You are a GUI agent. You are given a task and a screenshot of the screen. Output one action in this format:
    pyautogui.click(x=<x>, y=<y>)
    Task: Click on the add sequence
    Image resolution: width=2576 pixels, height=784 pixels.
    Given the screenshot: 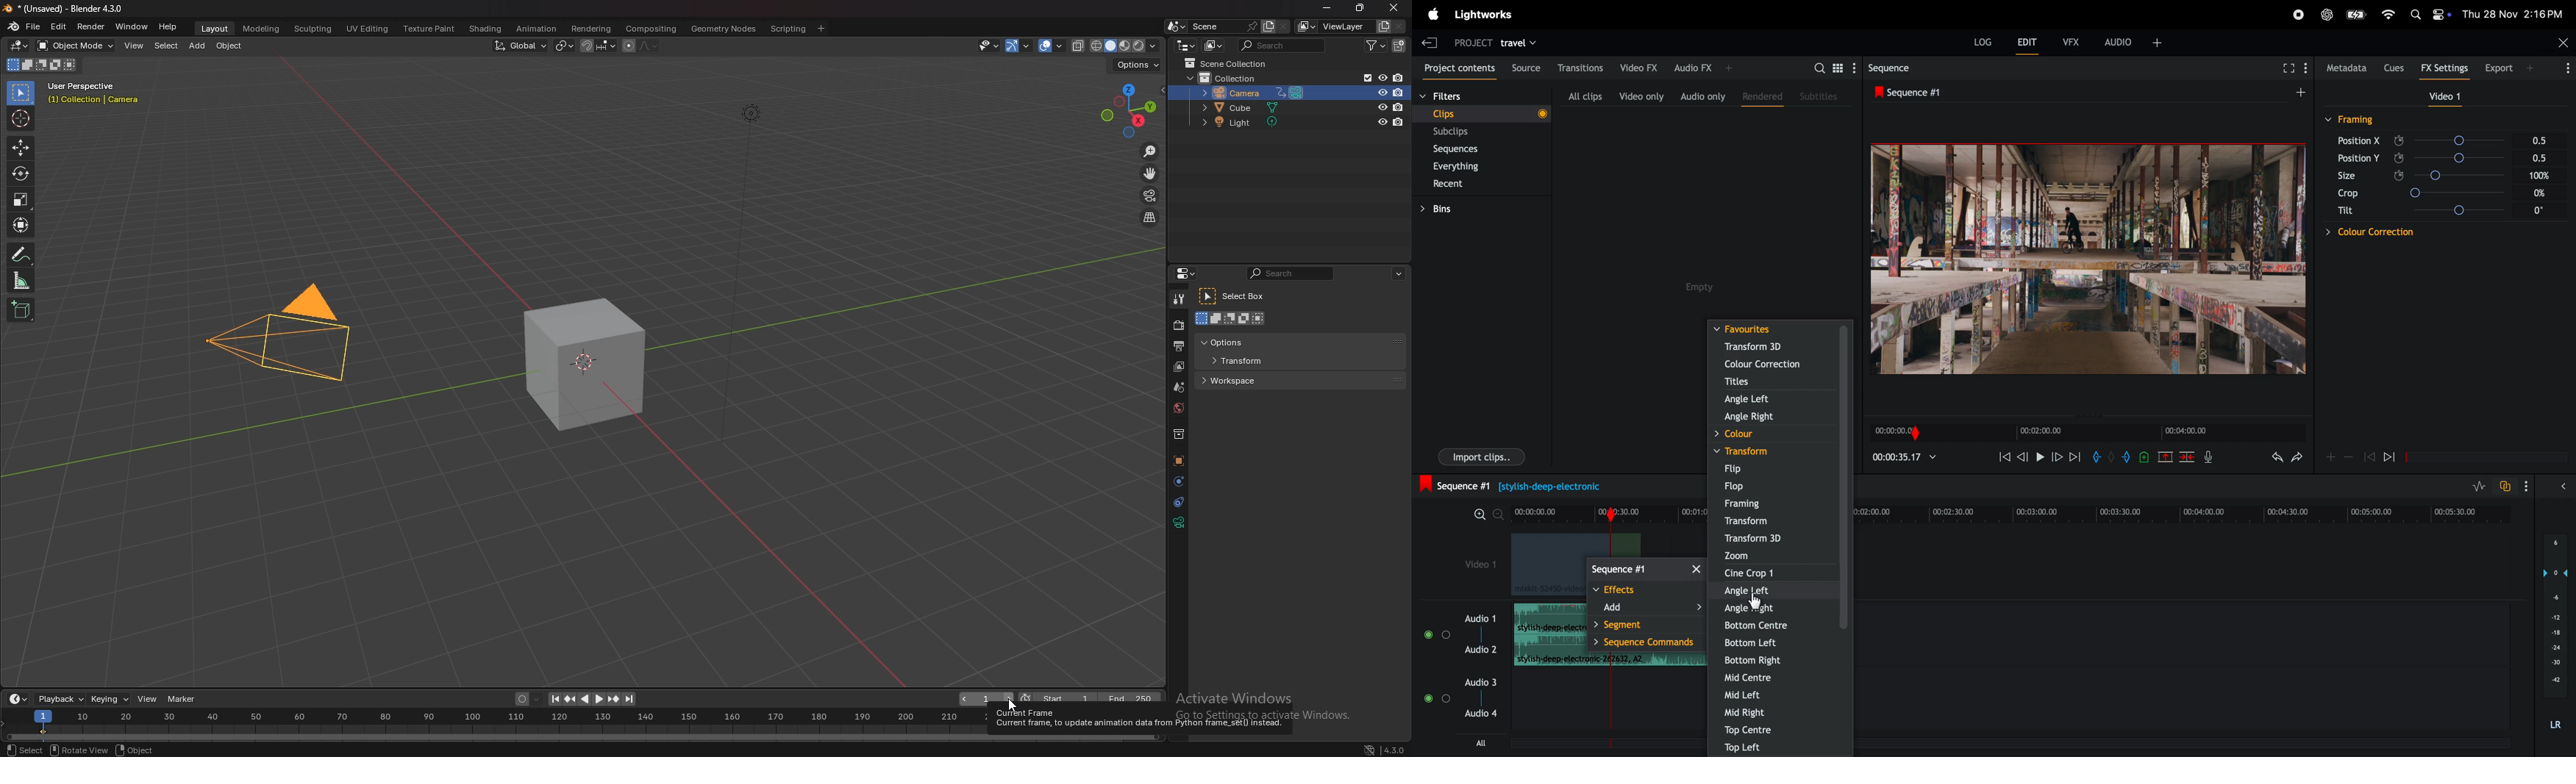 What is the action you would take?
    pyautogui.click(x=2300, y=90)
    